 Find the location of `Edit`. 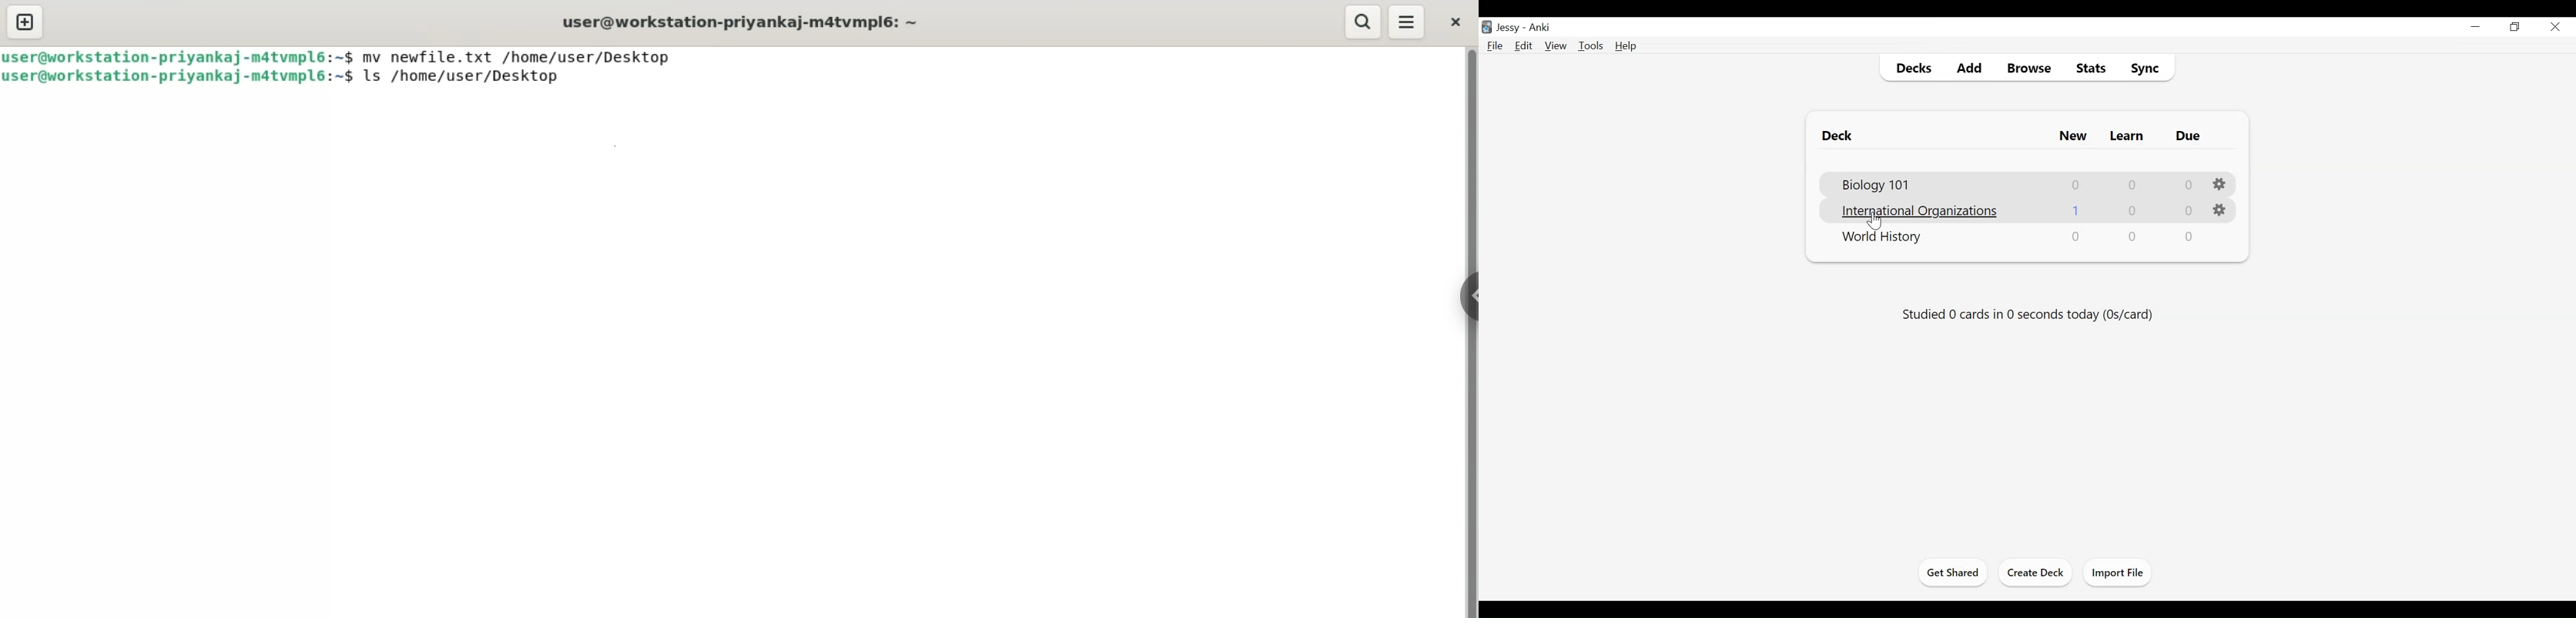

Edit is located at coordinates (1524, 45).